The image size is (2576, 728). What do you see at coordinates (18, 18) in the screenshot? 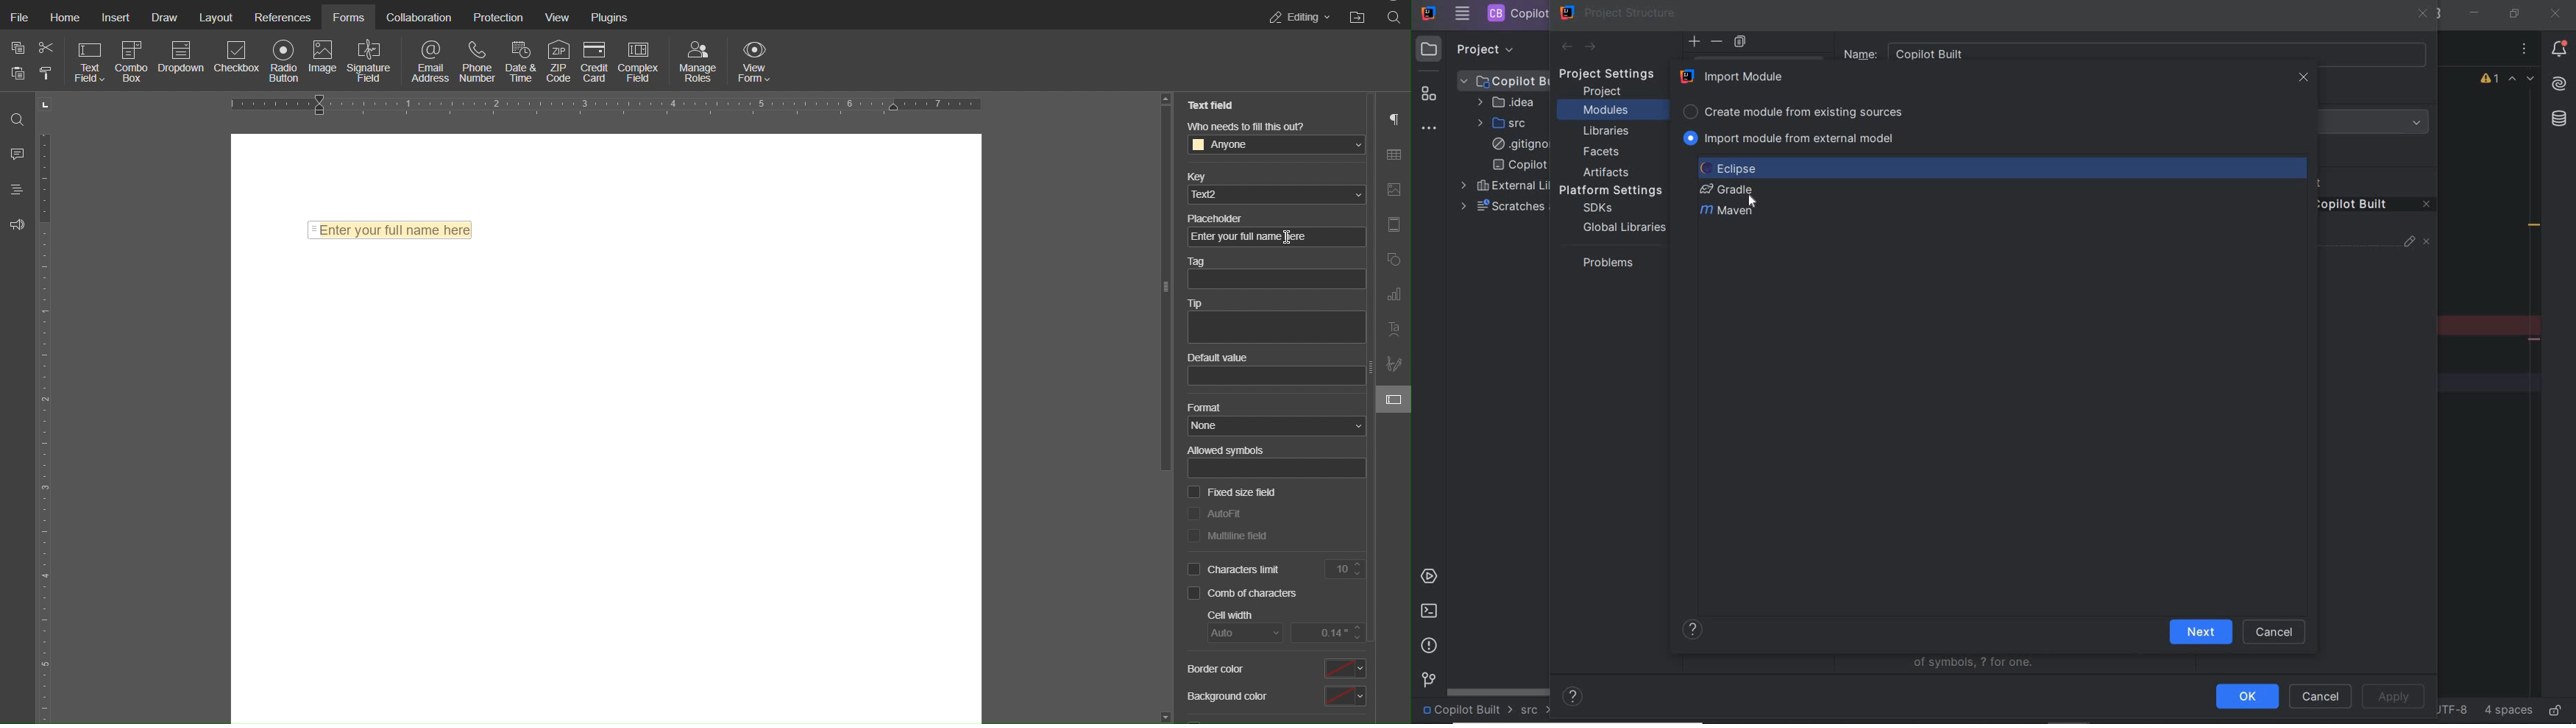
I see `File` at bounding box center [18, 18].